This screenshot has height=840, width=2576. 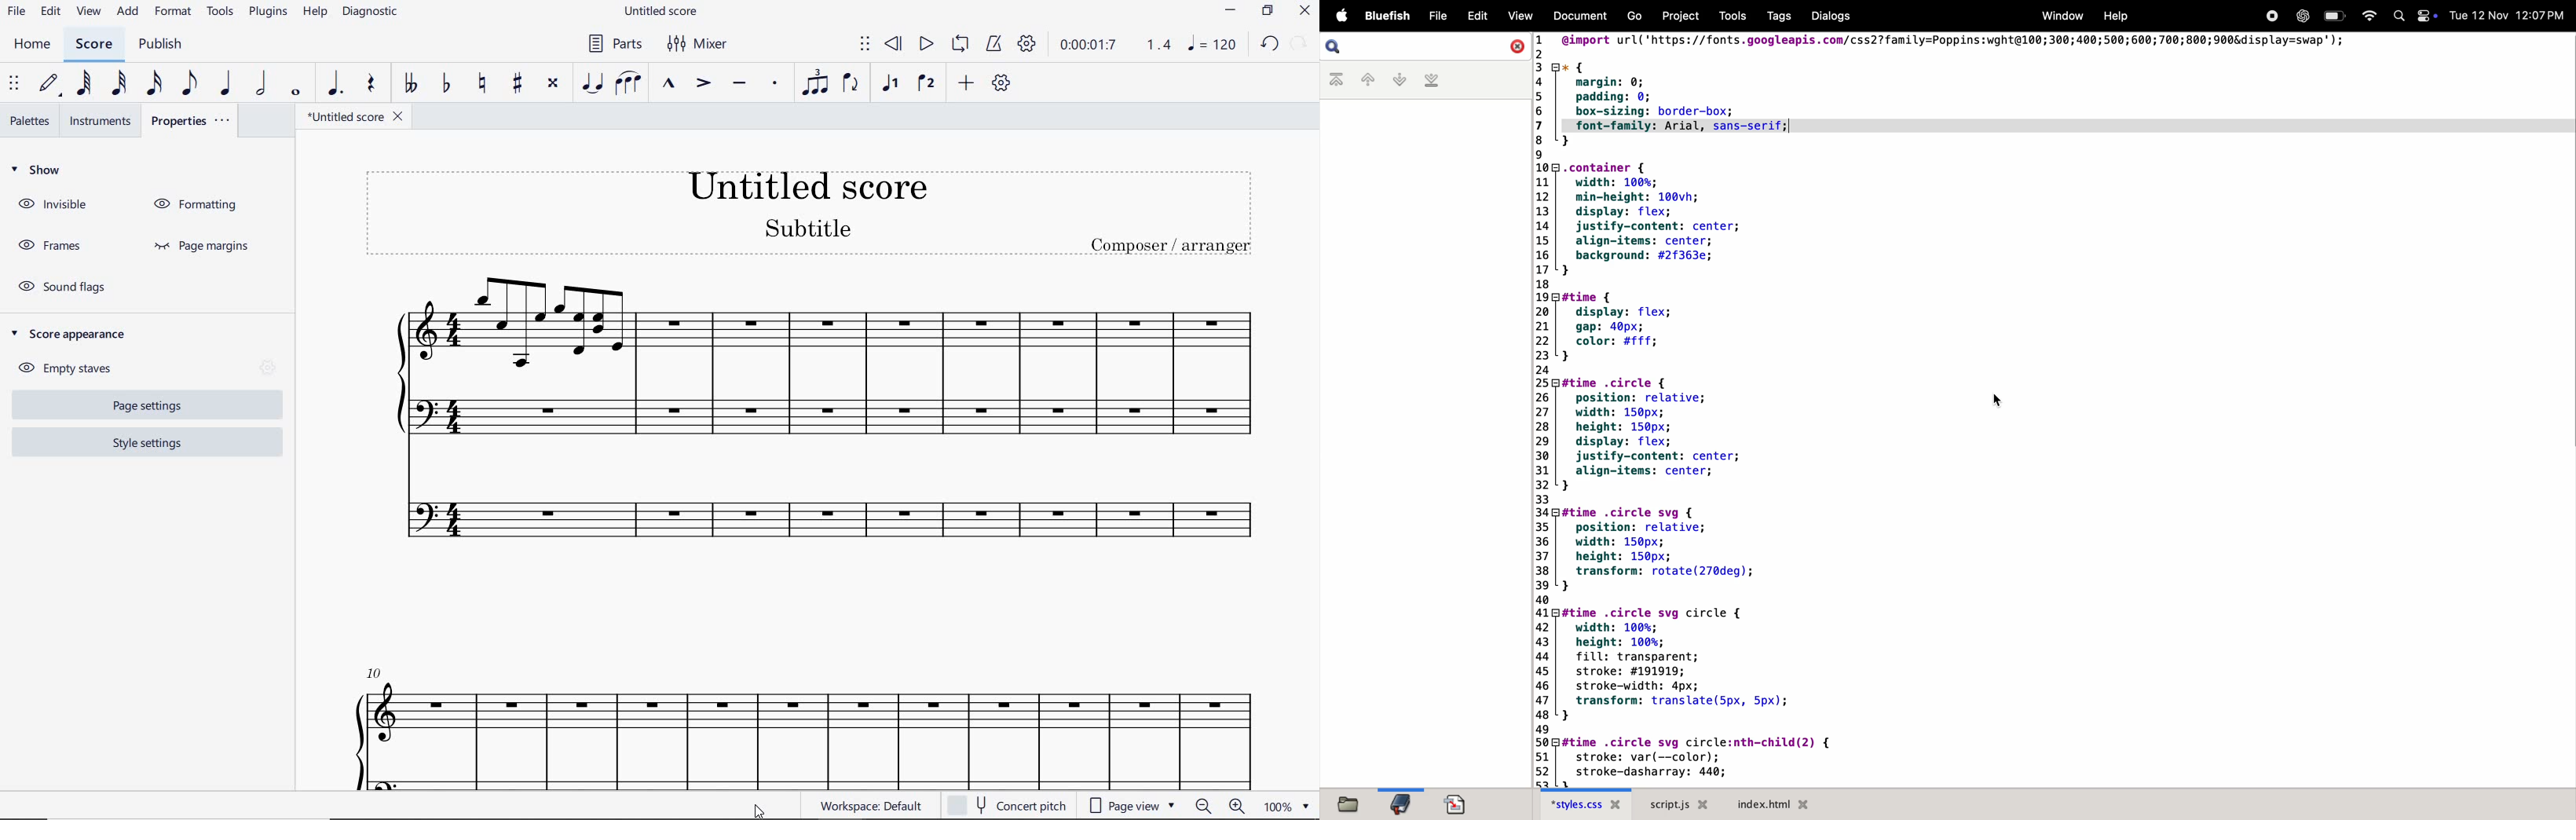 I want to click on TITLE, so click(x=816, y=210).